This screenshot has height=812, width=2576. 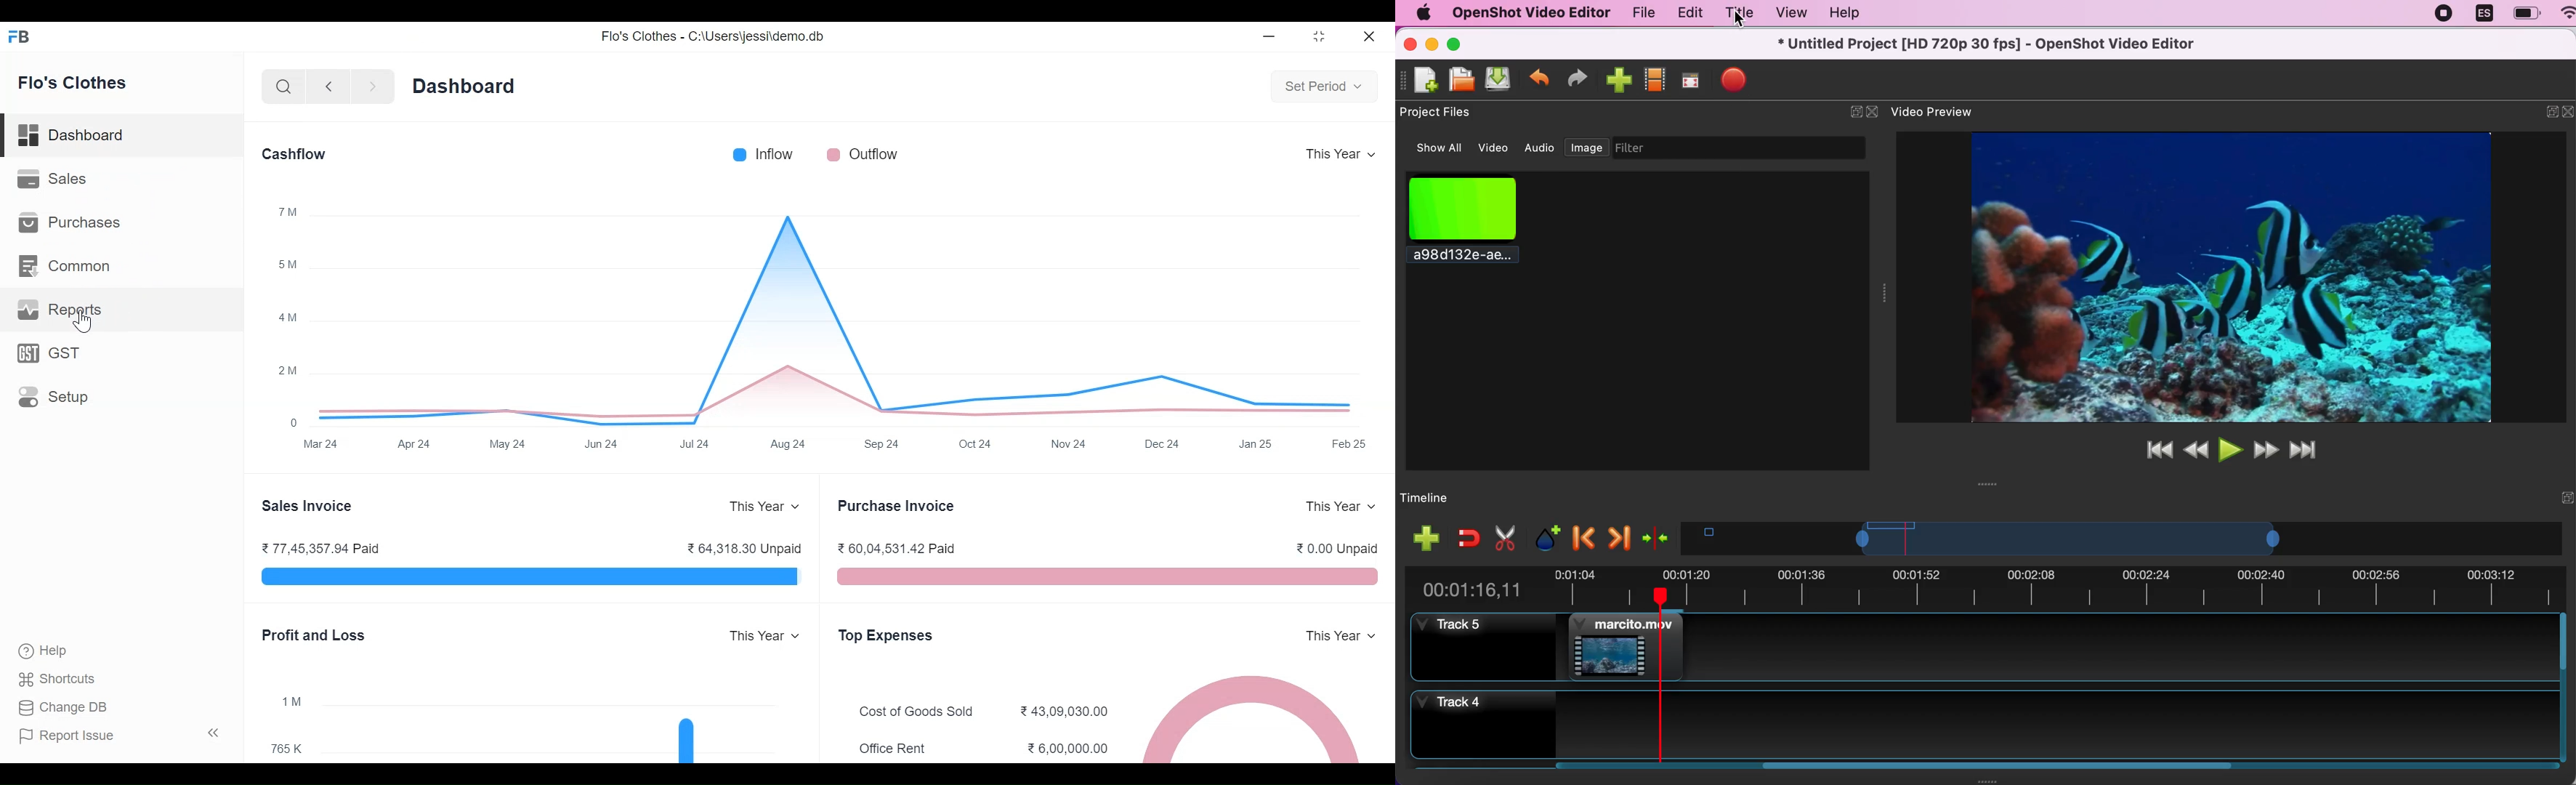 What do you see at coordinates (2311, 450) in the screenshot?
I see `jump to end` at bounding box center [2311, 450].